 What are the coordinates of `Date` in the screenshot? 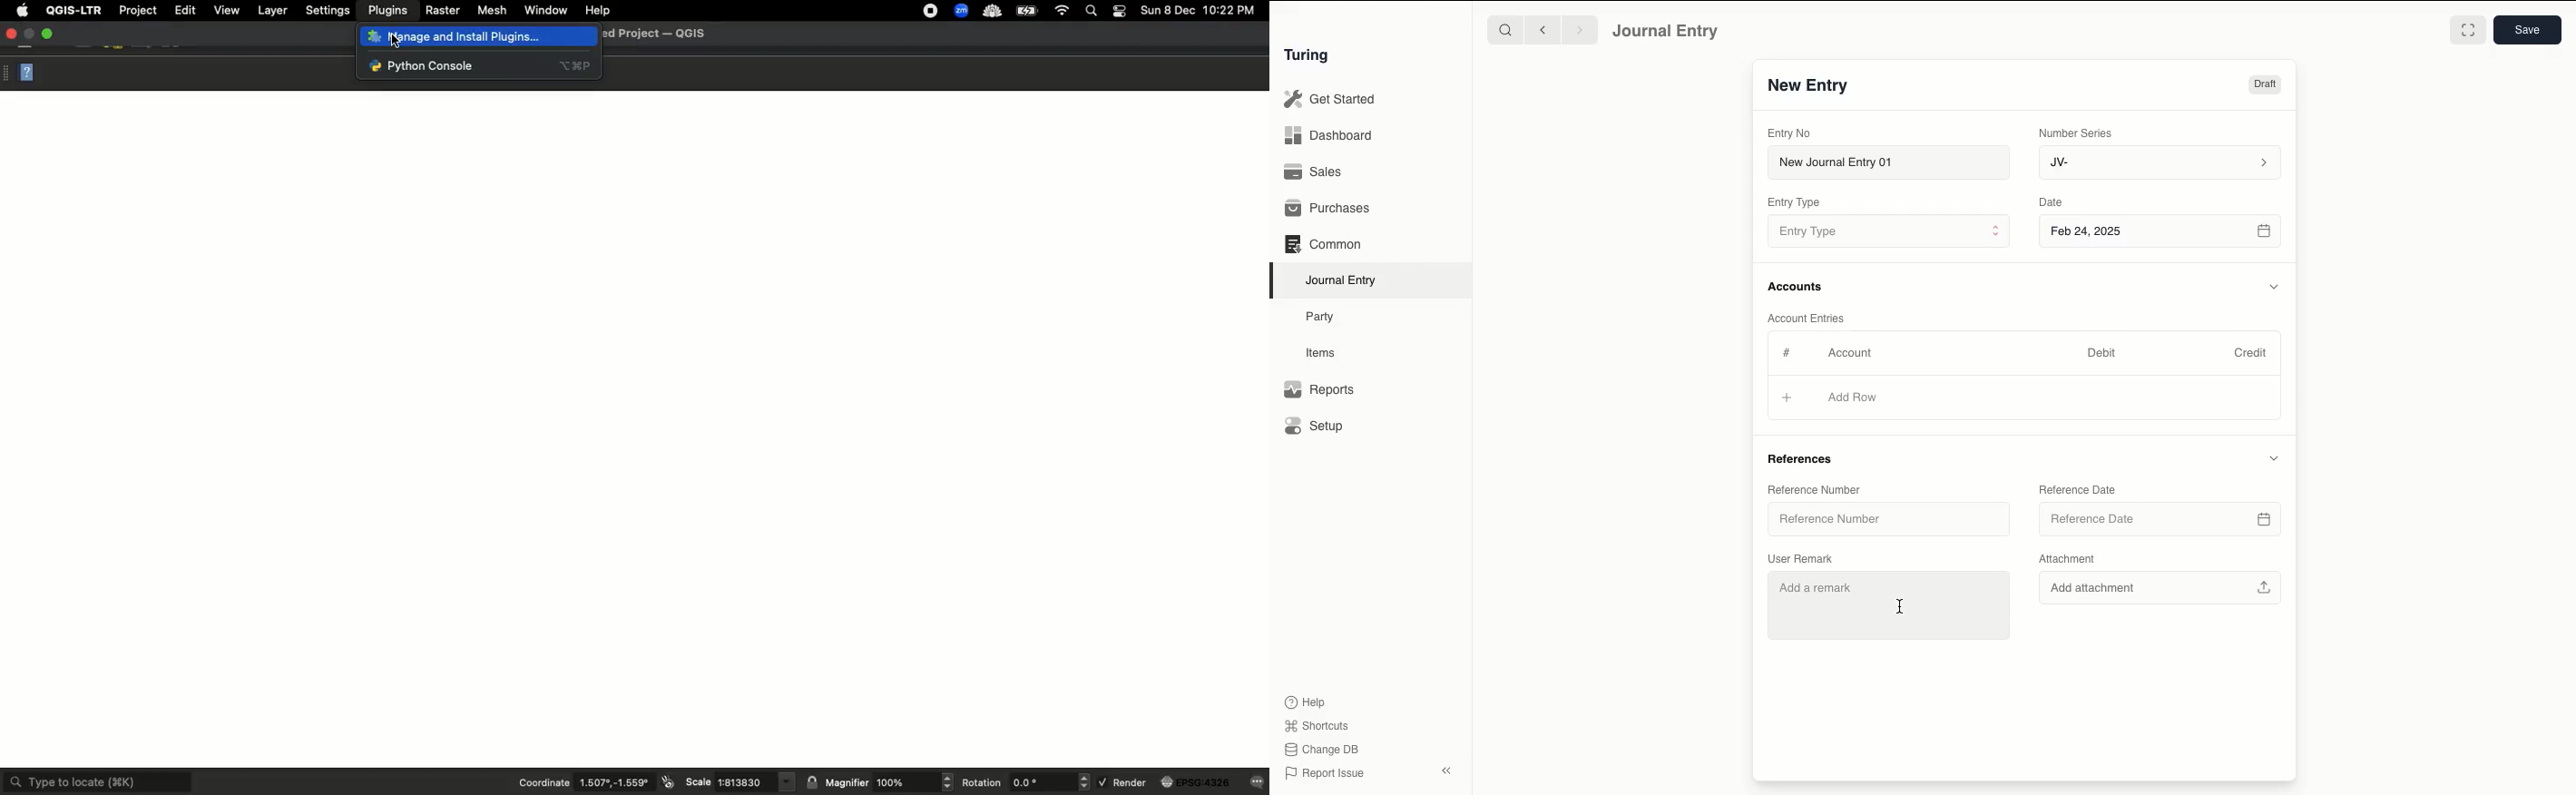 It's located at (2053, 201).